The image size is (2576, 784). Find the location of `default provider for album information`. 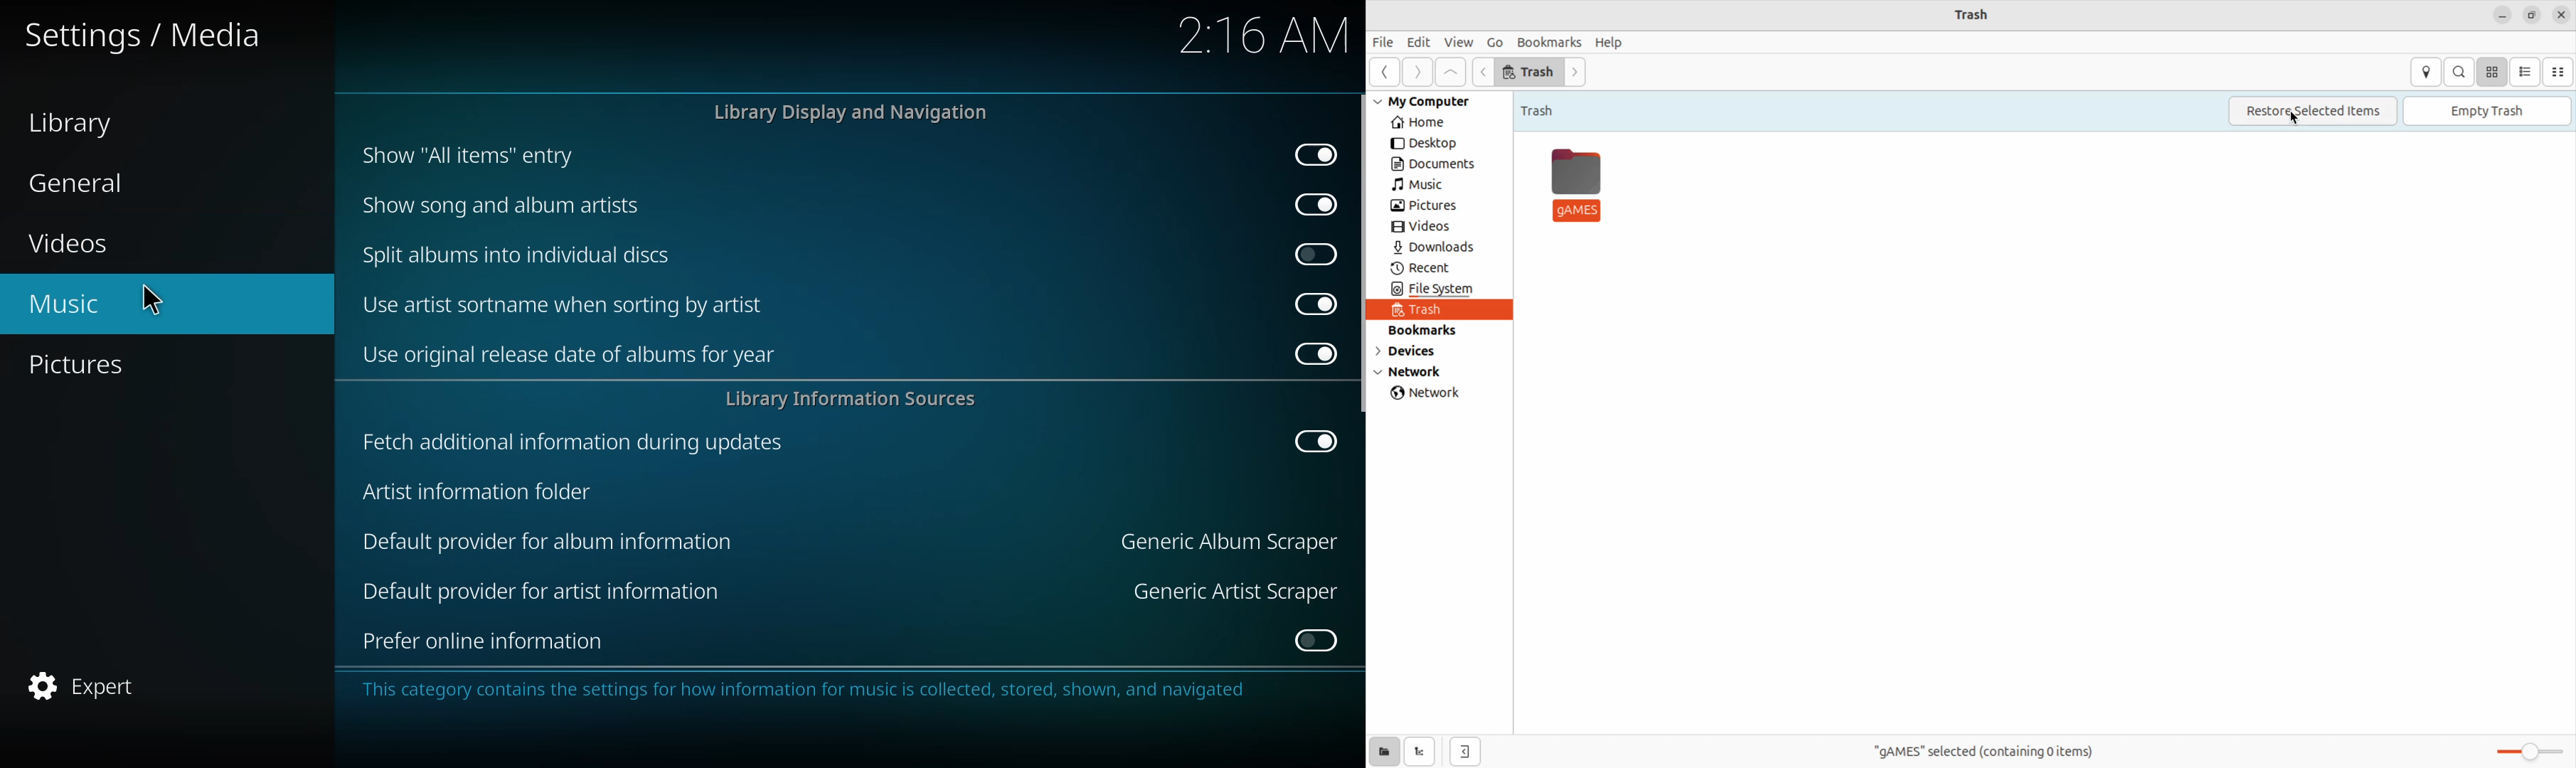

default provider for album information is located at coordinates (548, 541).